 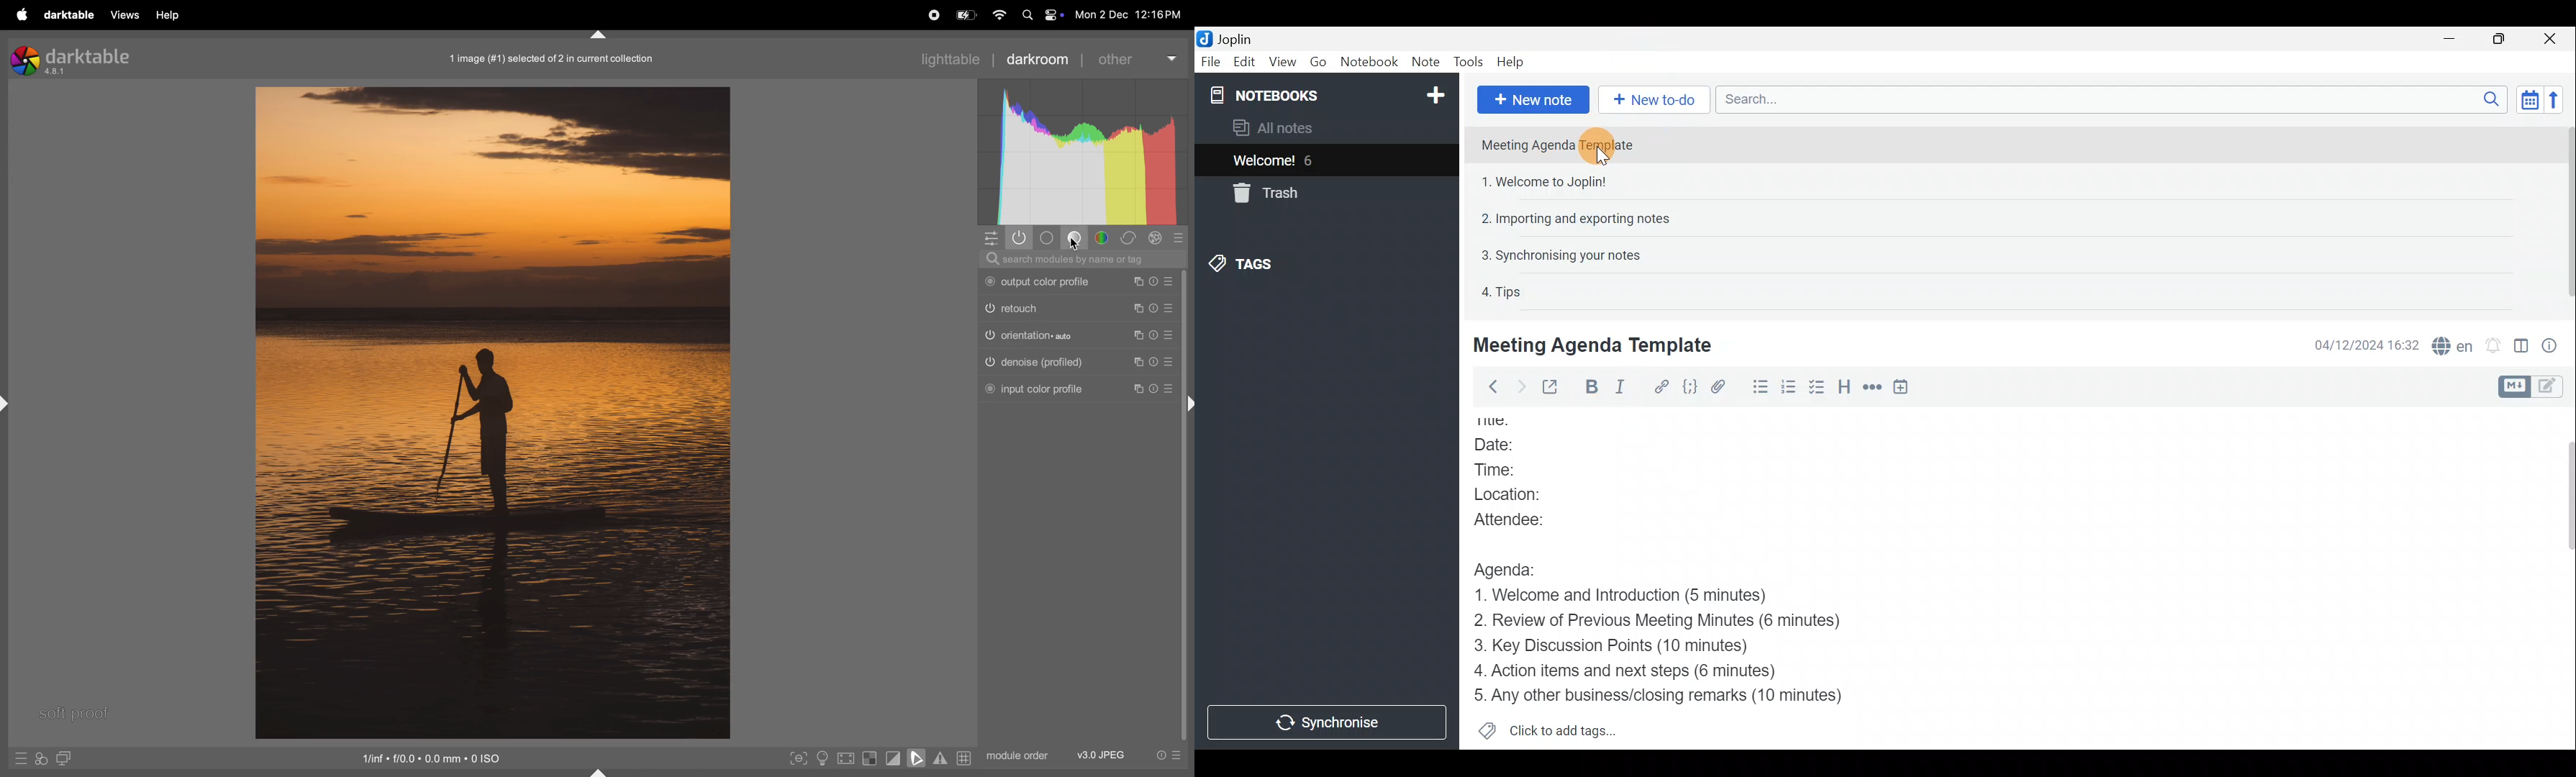 What do you see at coordinates (1015, 754) in the screenshot?
I see `module order ` at bounding box center [1015, 754].